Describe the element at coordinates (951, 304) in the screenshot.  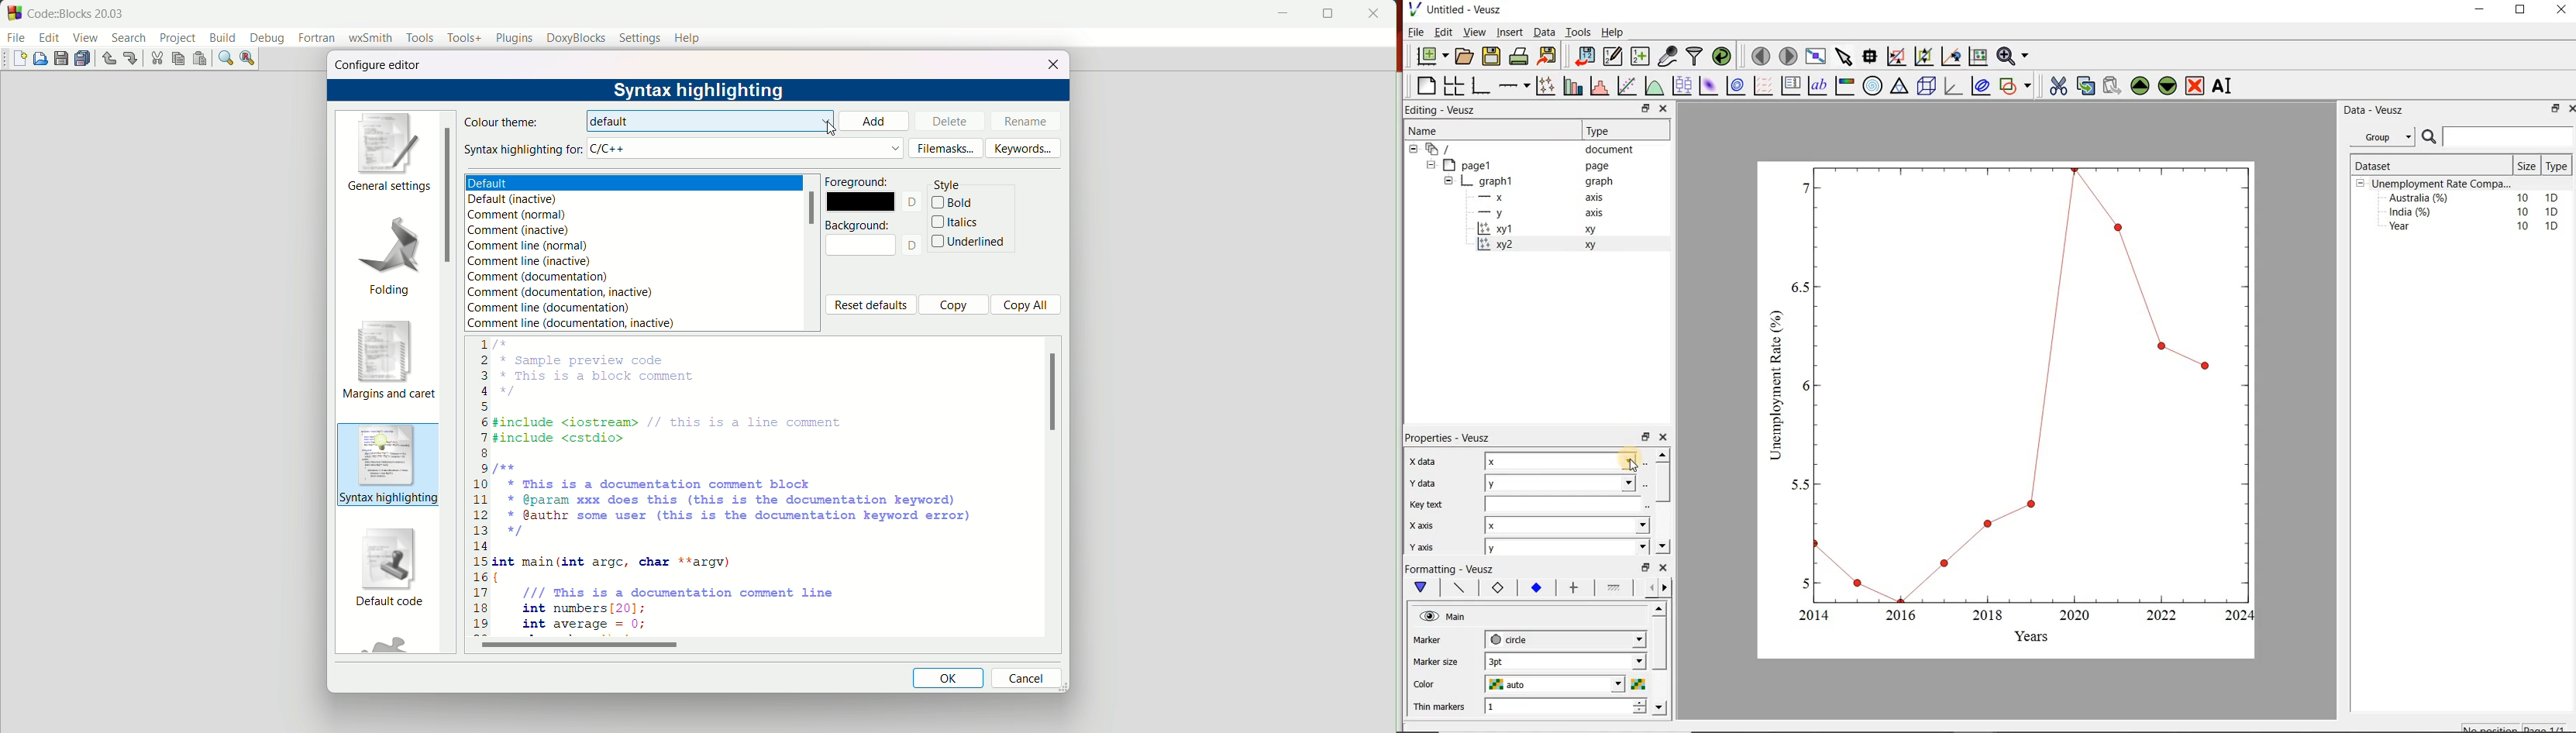
I see `copy` at that location.